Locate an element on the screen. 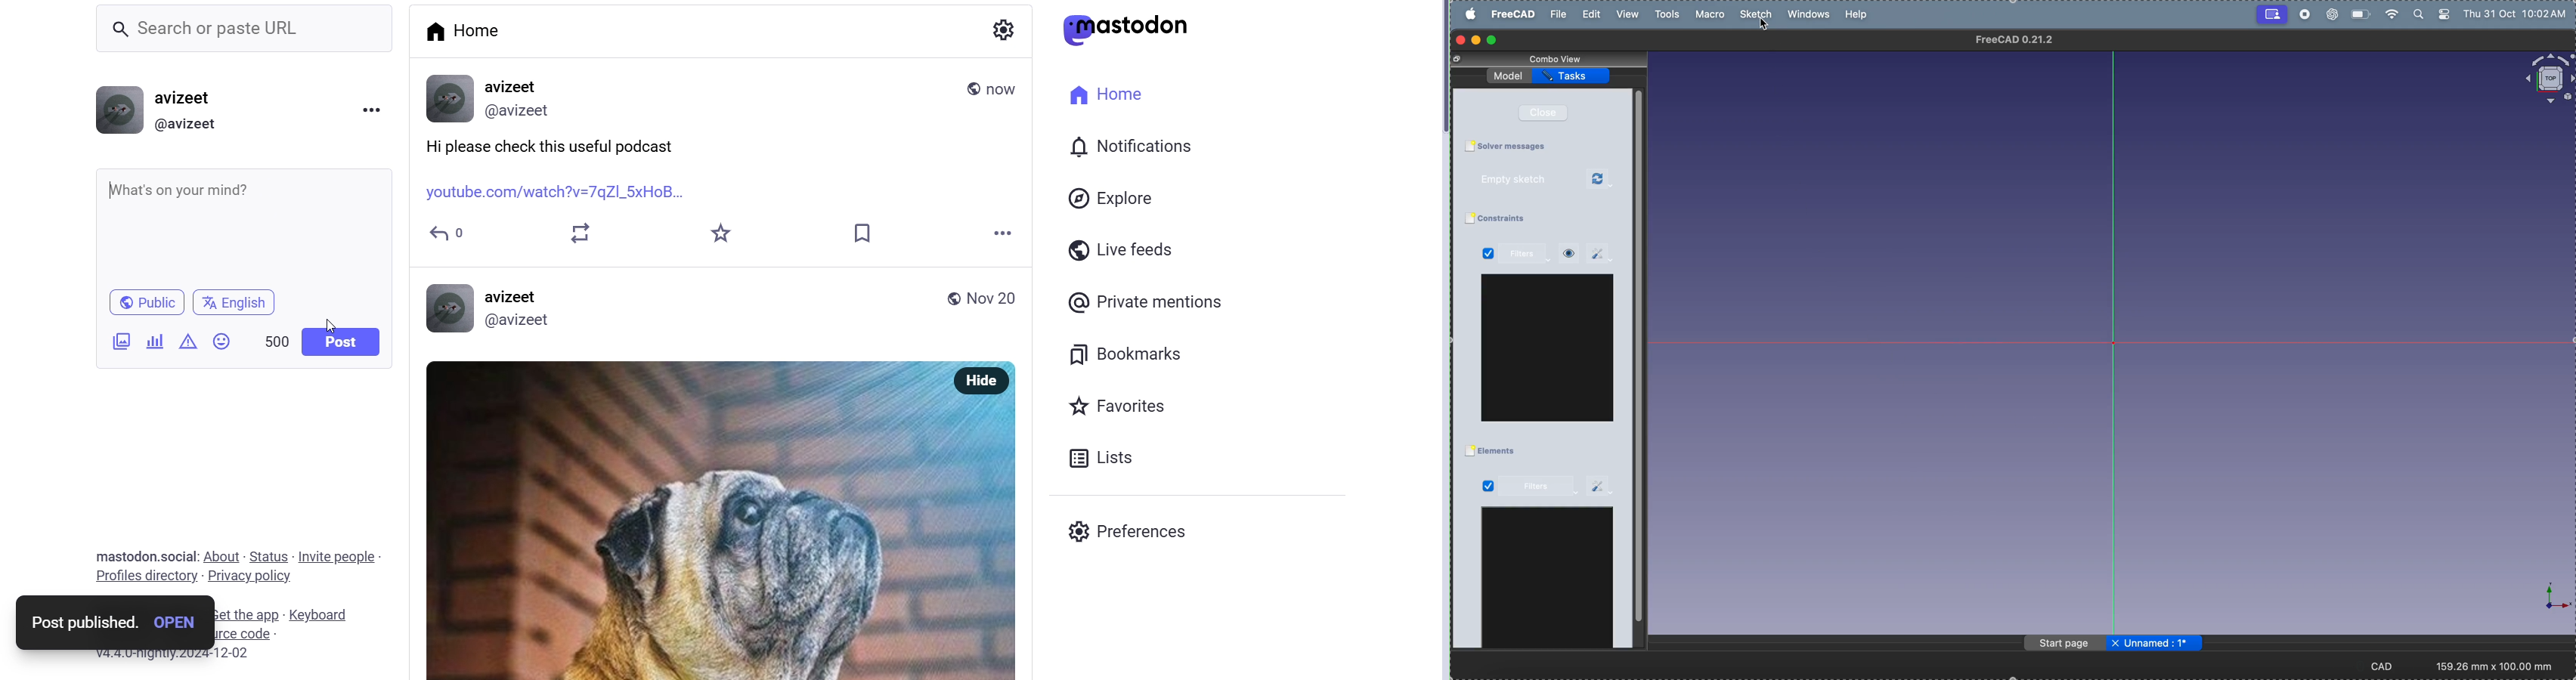  more is located at coordinates (1002, 232).